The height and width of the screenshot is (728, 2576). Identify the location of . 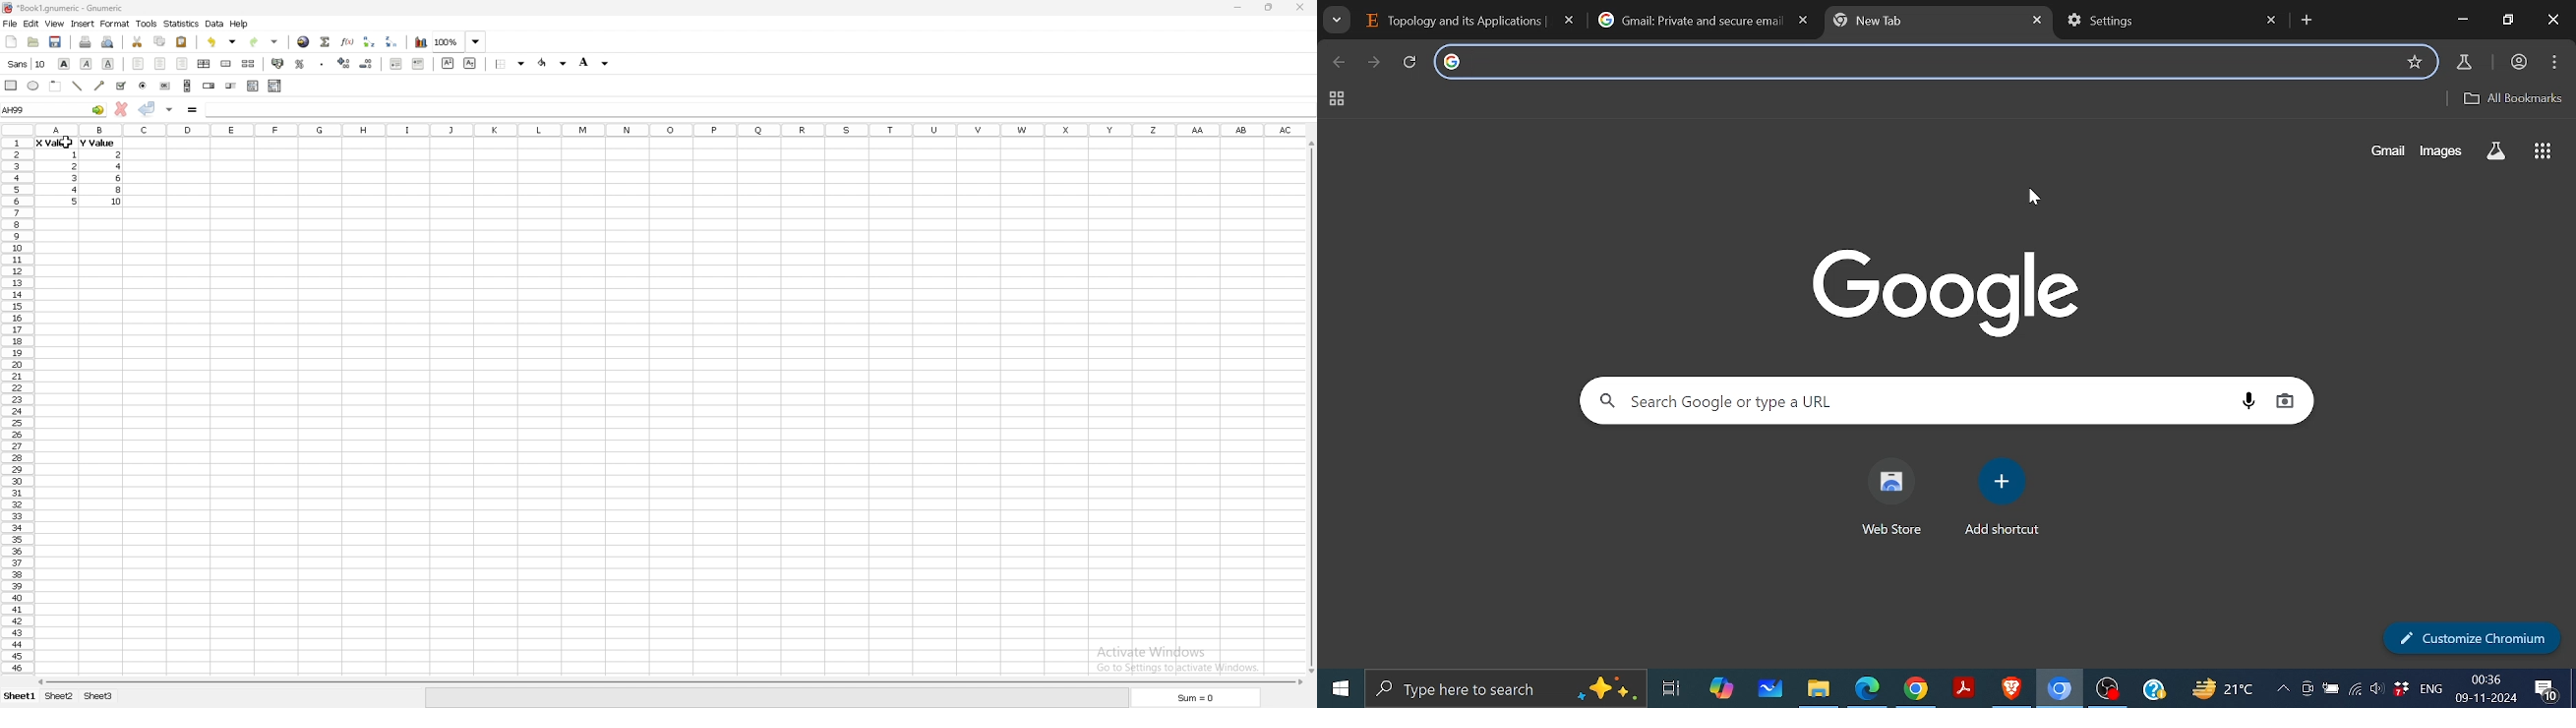
(2441, 151).